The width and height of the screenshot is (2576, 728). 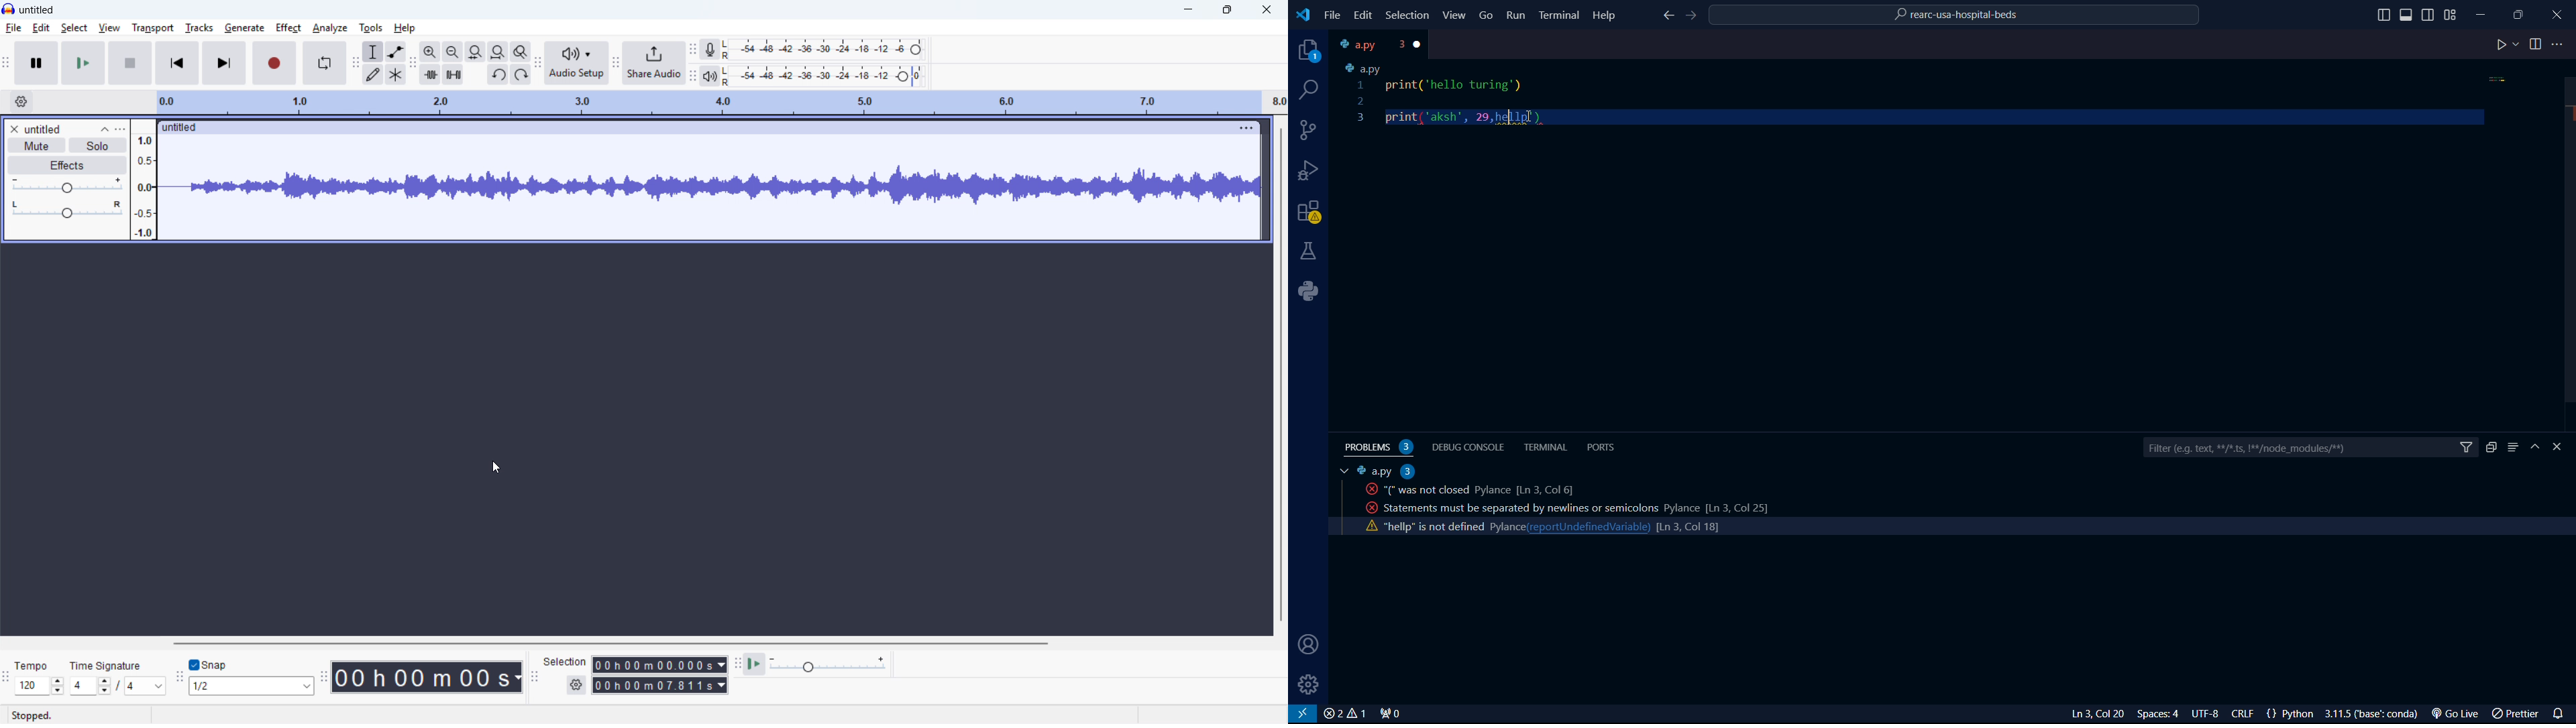 What do you see at coordinates (709, 76) in the screenshot?
I see `Playback metre ` at bounding box center [709, 76].